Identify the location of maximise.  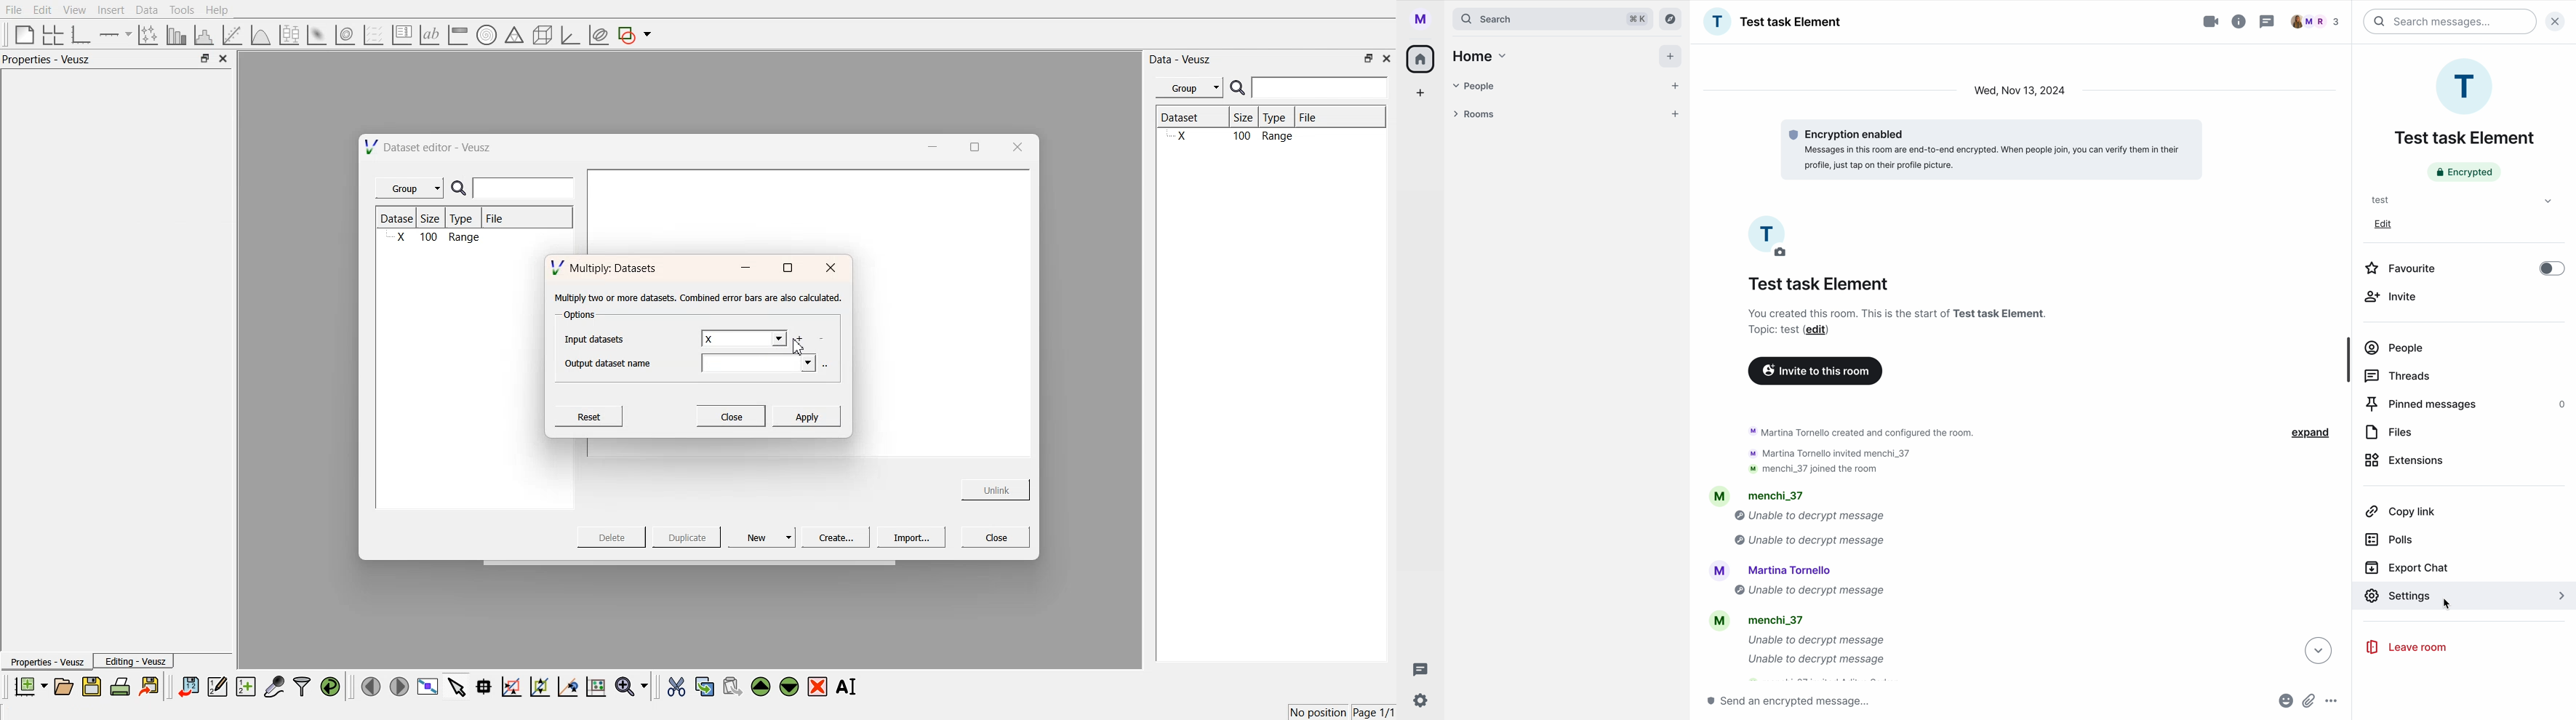
(970, 145).